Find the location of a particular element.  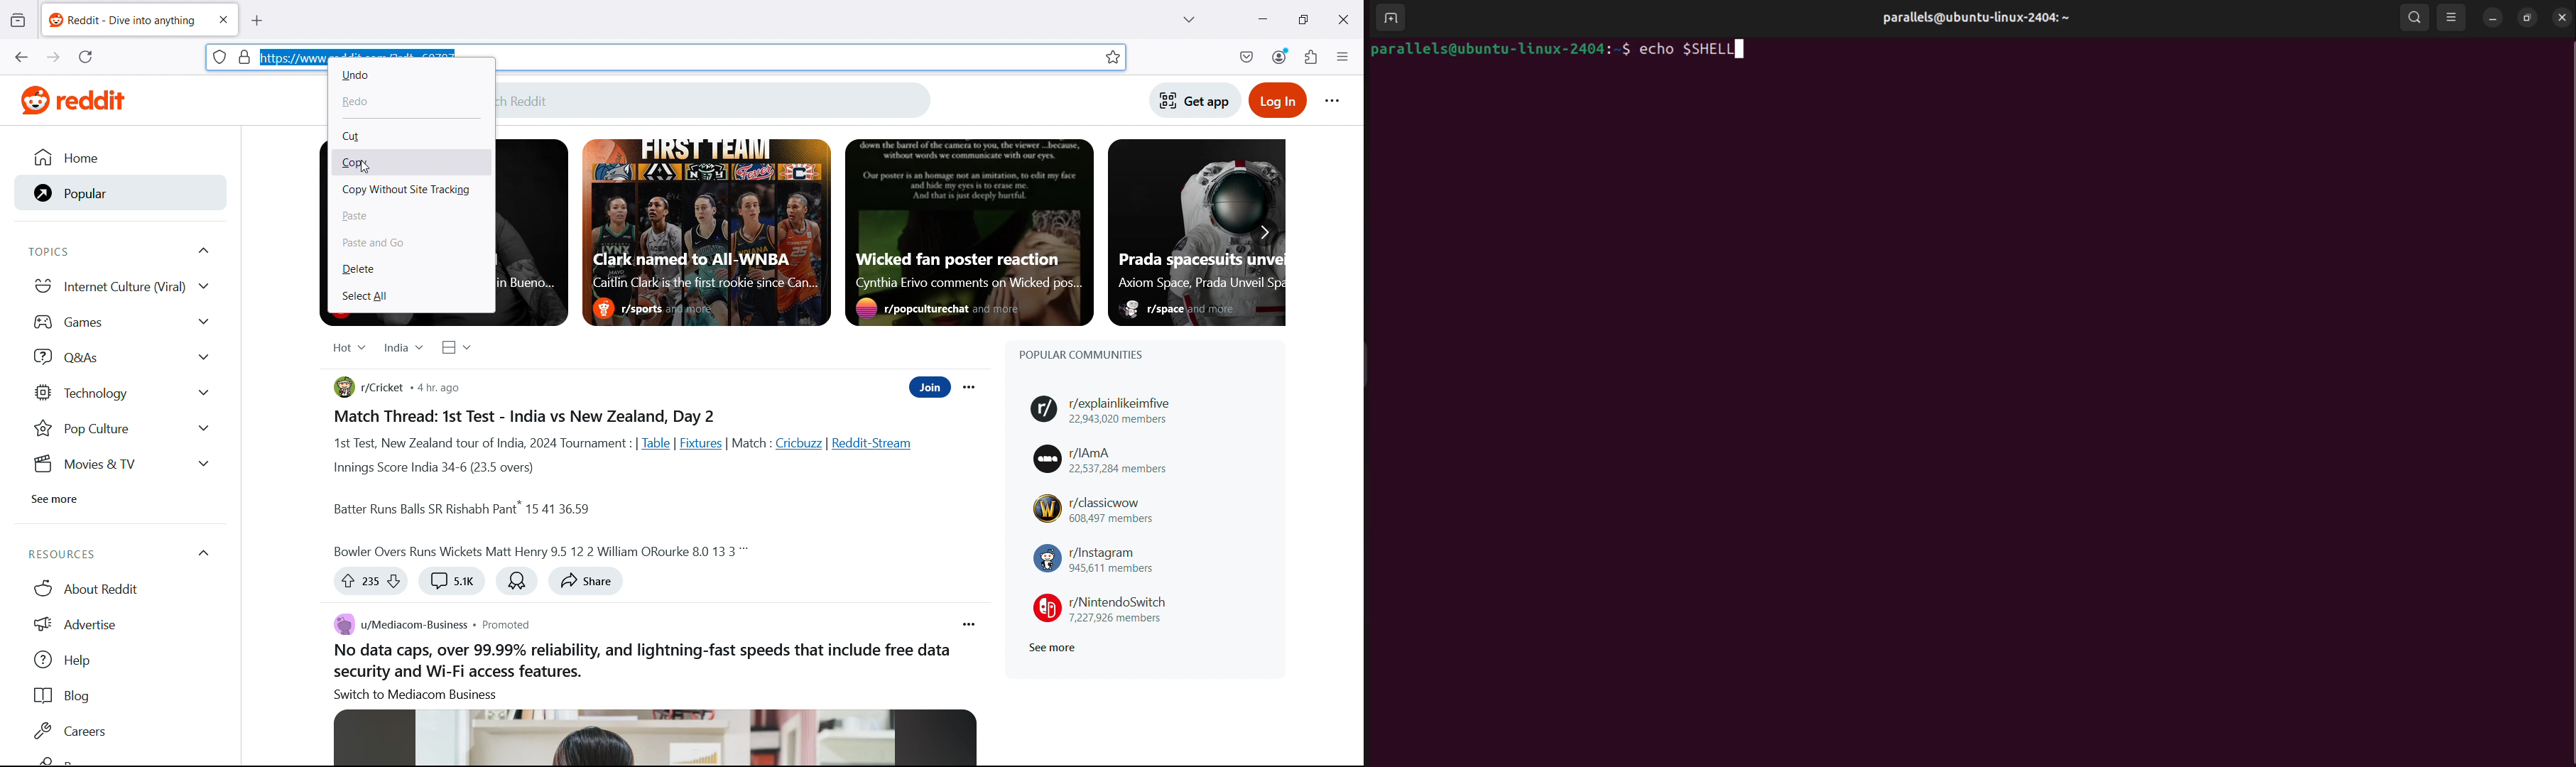

Image associated with the post is located at coordinates (655, 738).